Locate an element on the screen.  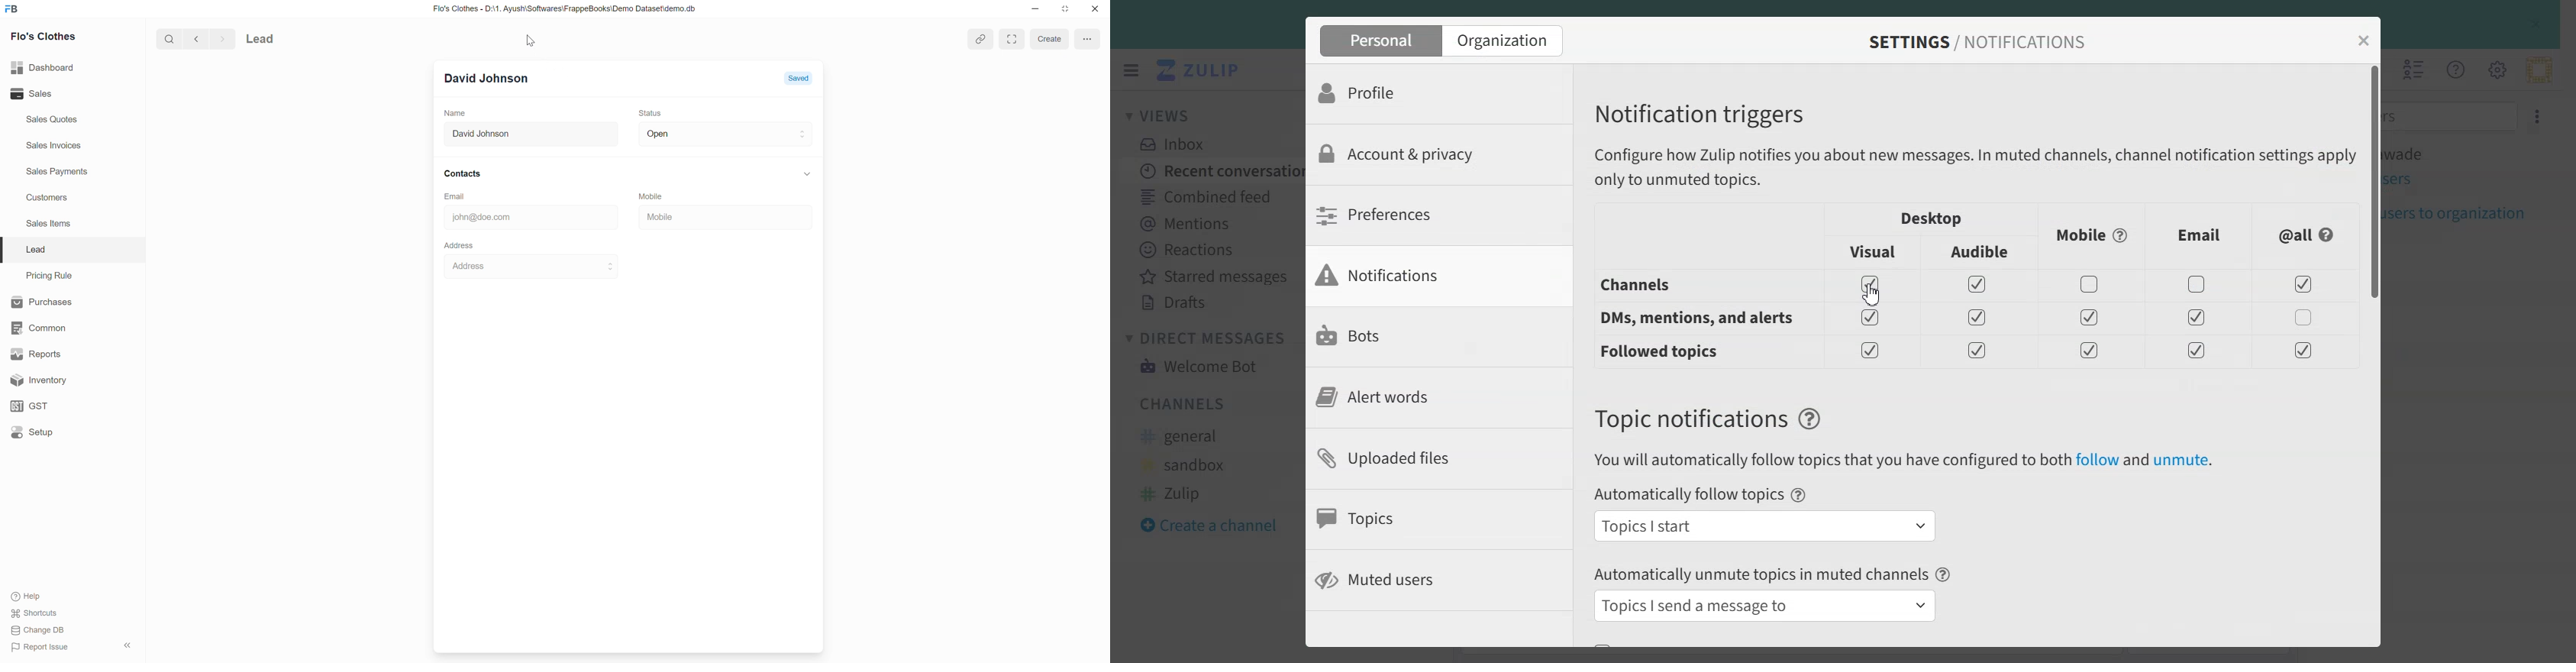
attach is located at coordinates (978, 39).